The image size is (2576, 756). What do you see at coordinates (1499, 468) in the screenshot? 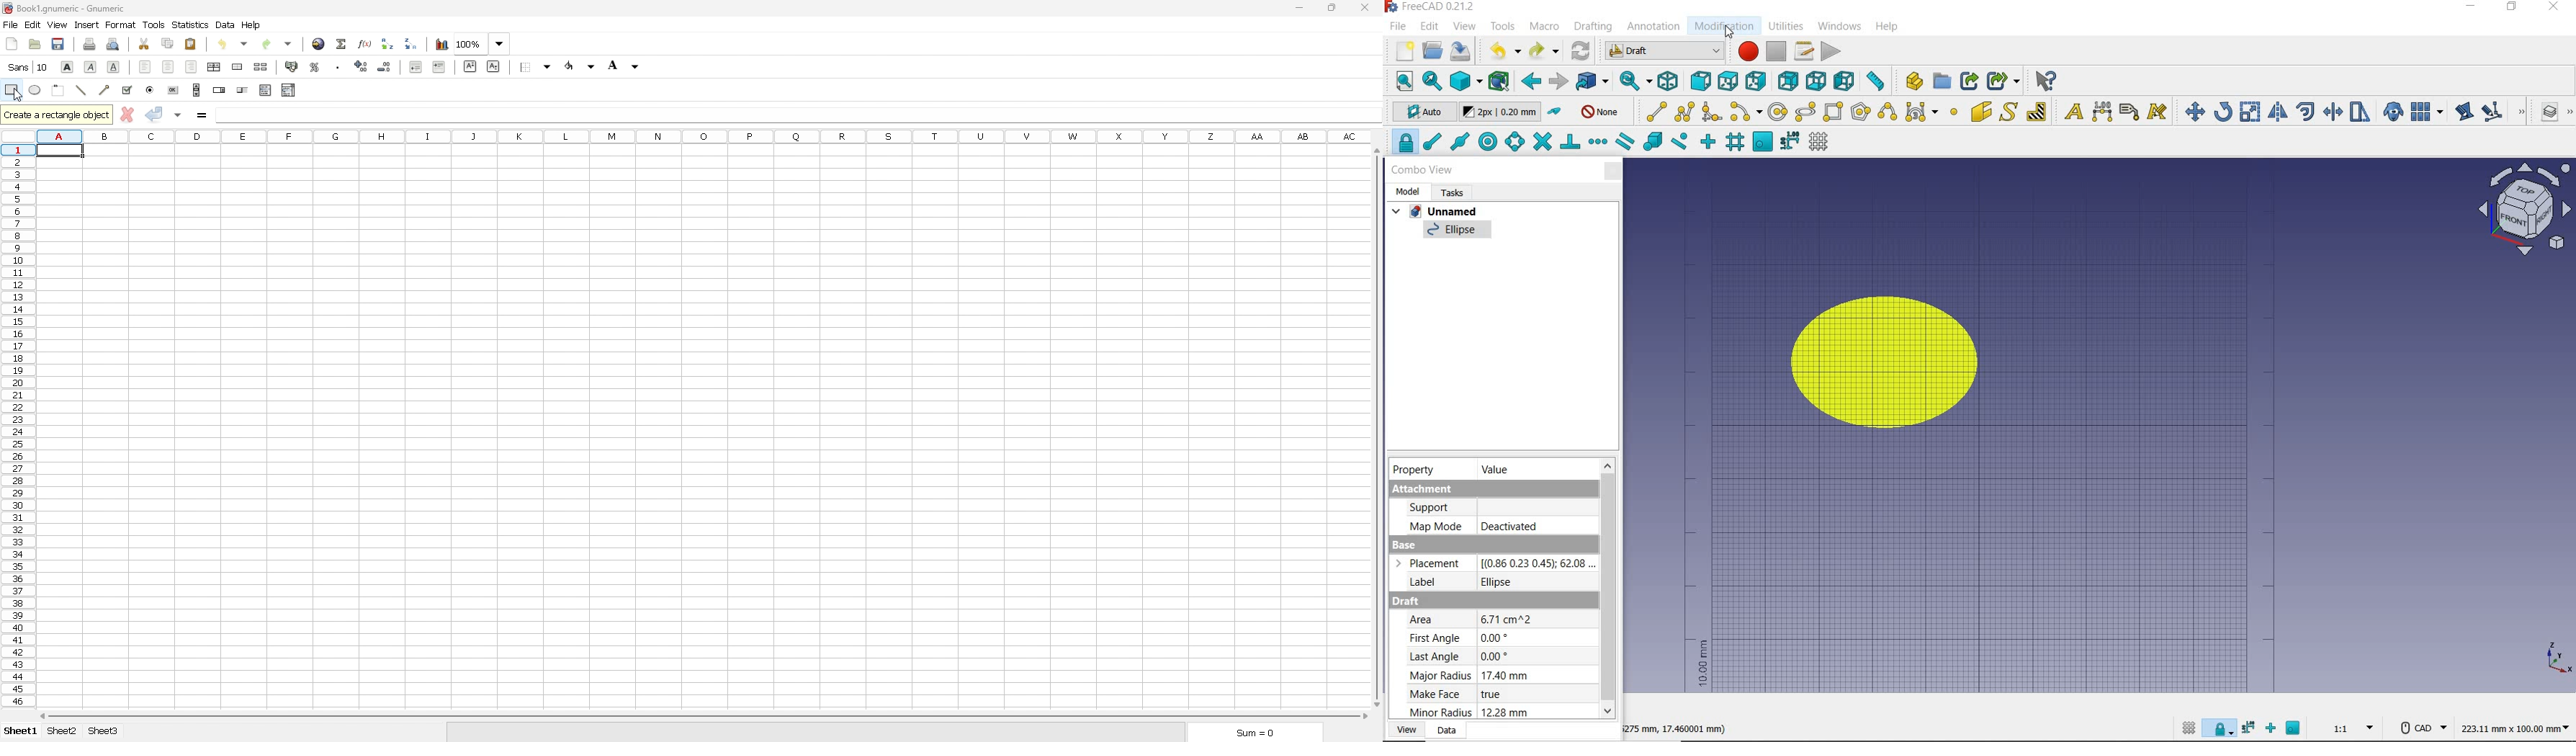
I see `value` at bounding box center [1499, 468].